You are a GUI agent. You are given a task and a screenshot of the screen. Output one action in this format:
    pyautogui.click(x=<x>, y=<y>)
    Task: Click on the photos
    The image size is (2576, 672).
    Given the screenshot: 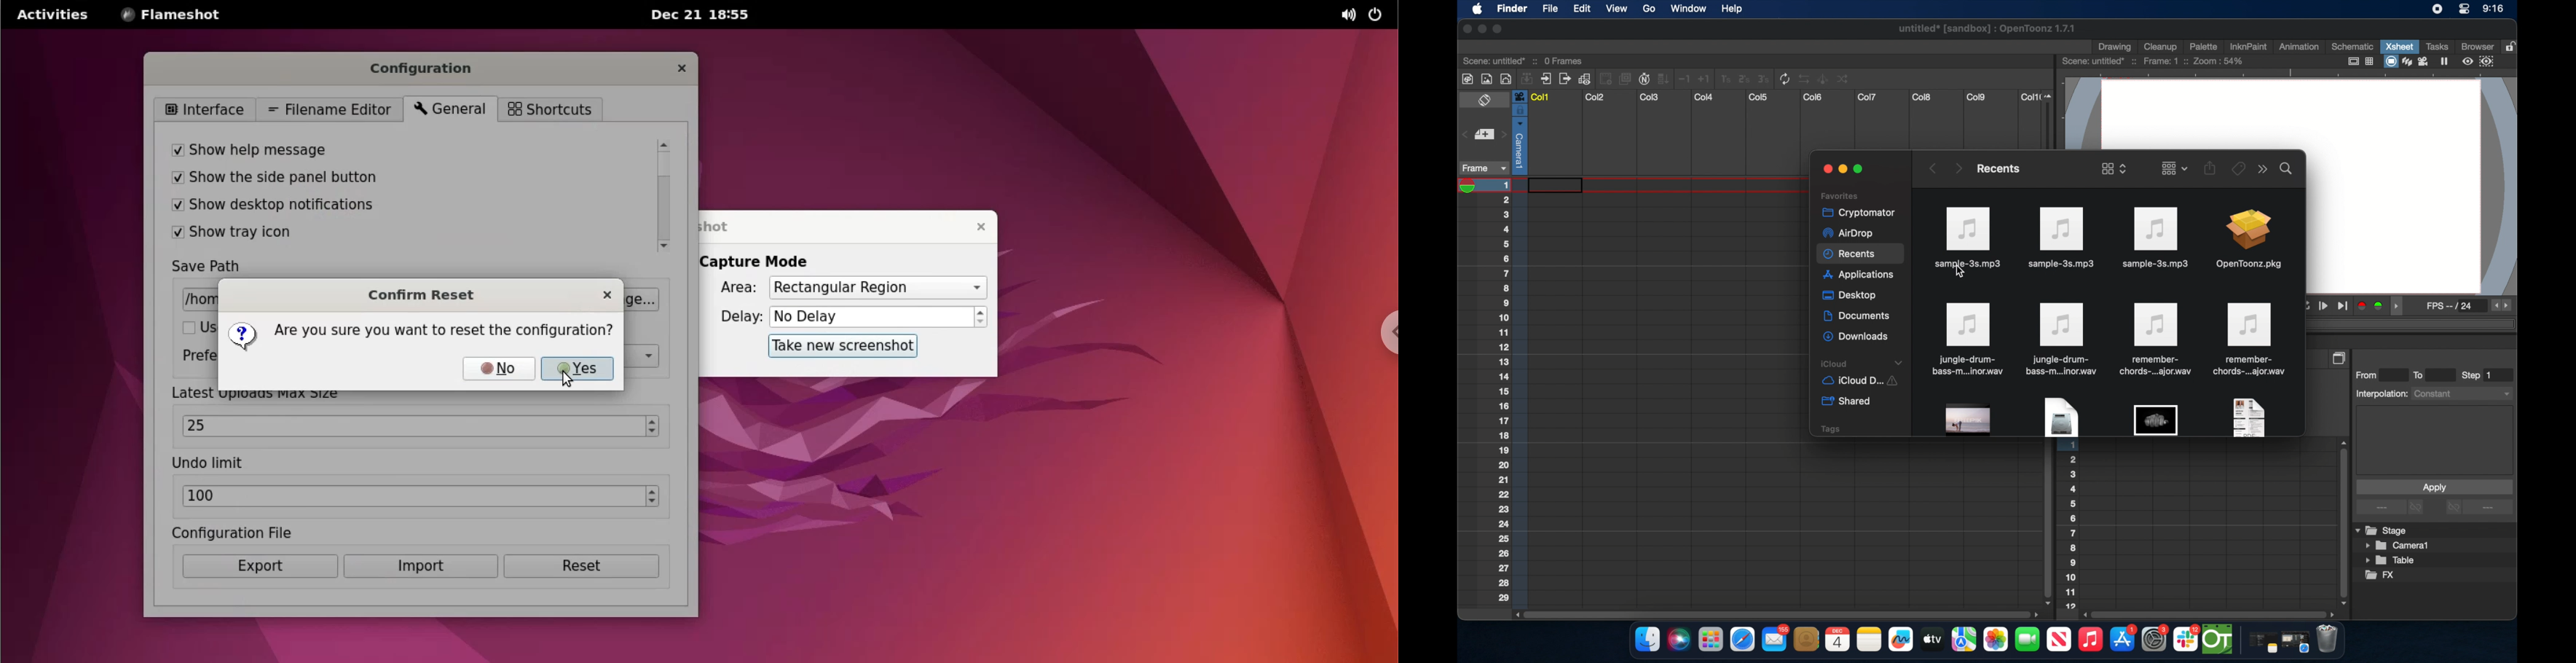 What is the action you would take?
    pyautogui.click(x=1995, y=640)
    